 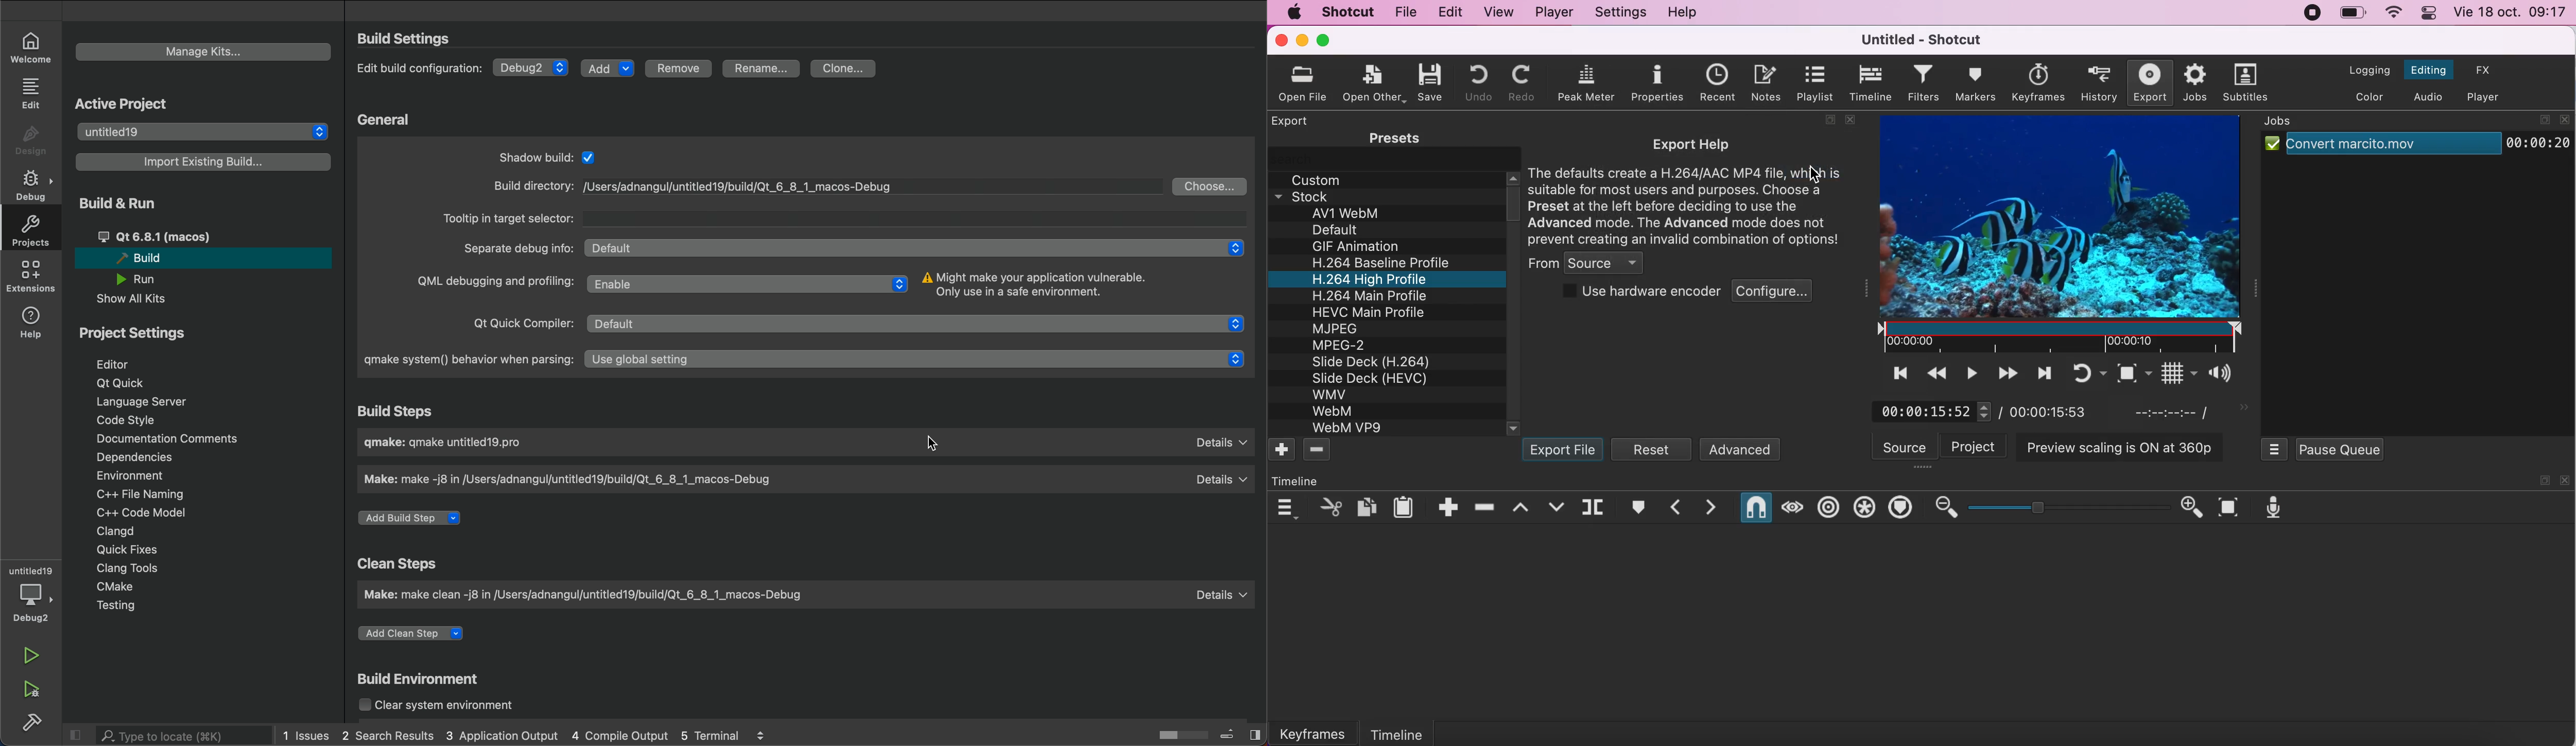 I want to click on play quickly forwards, so click(x=2008, y=373).